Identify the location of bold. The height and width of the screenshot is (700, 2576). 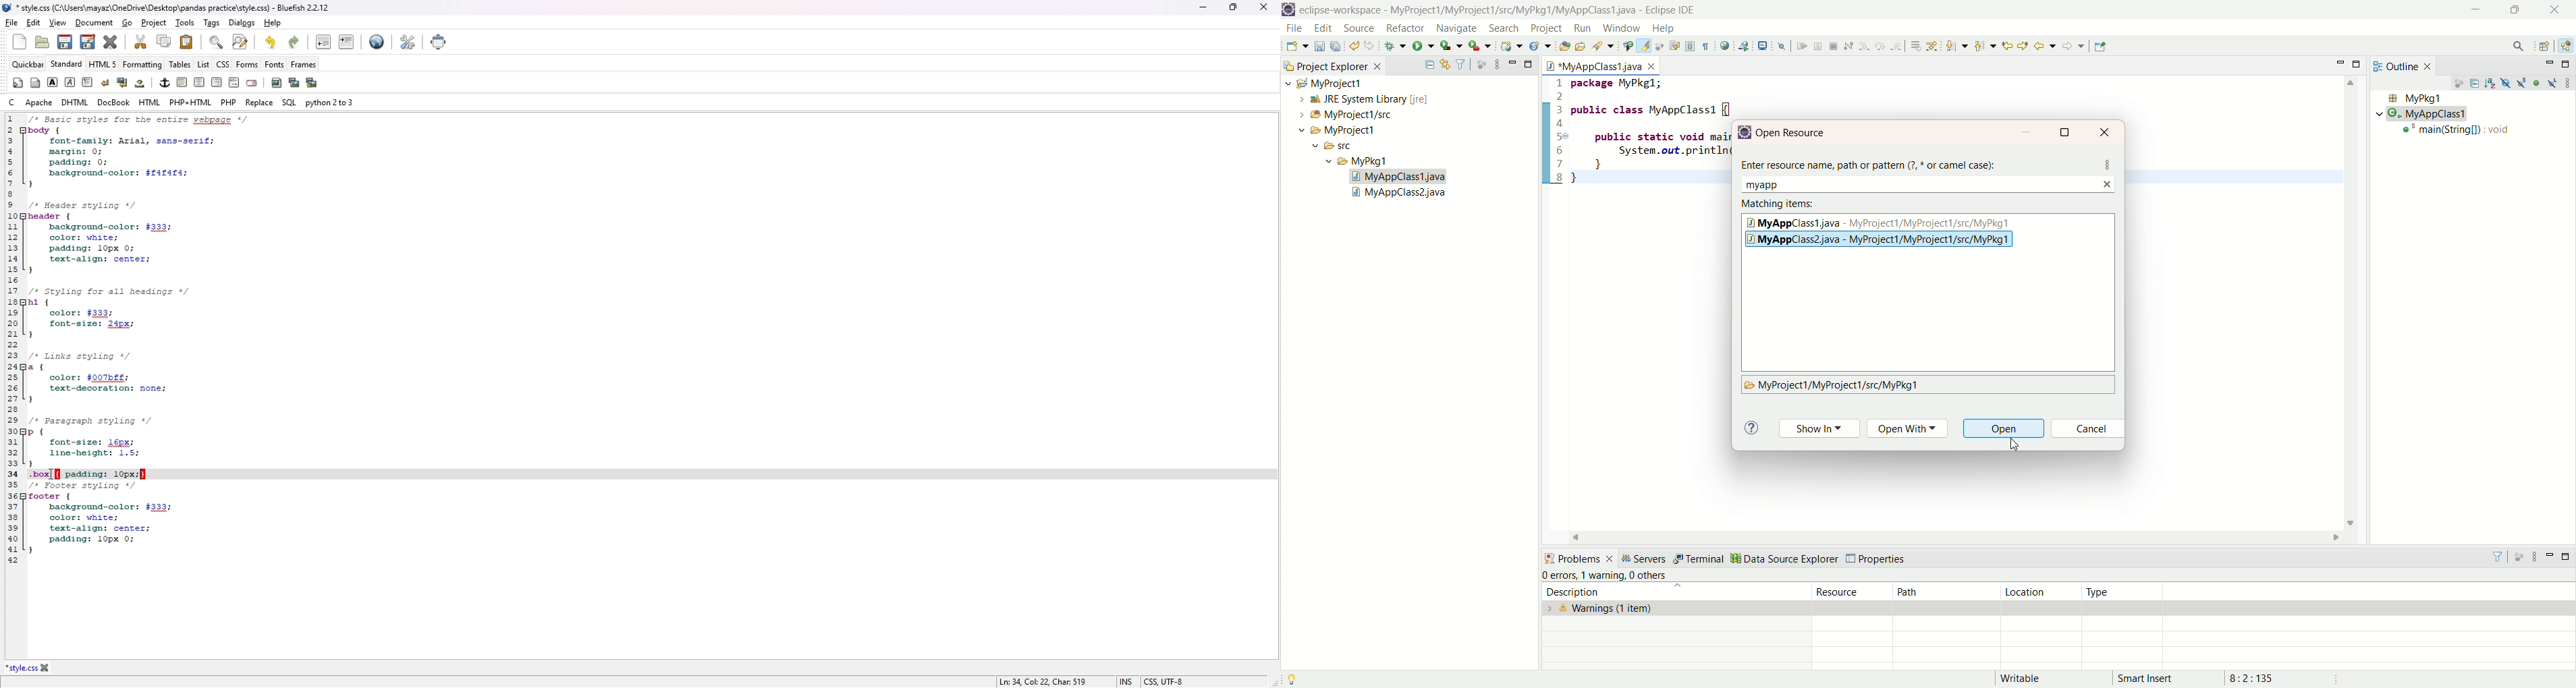
(53, 83).